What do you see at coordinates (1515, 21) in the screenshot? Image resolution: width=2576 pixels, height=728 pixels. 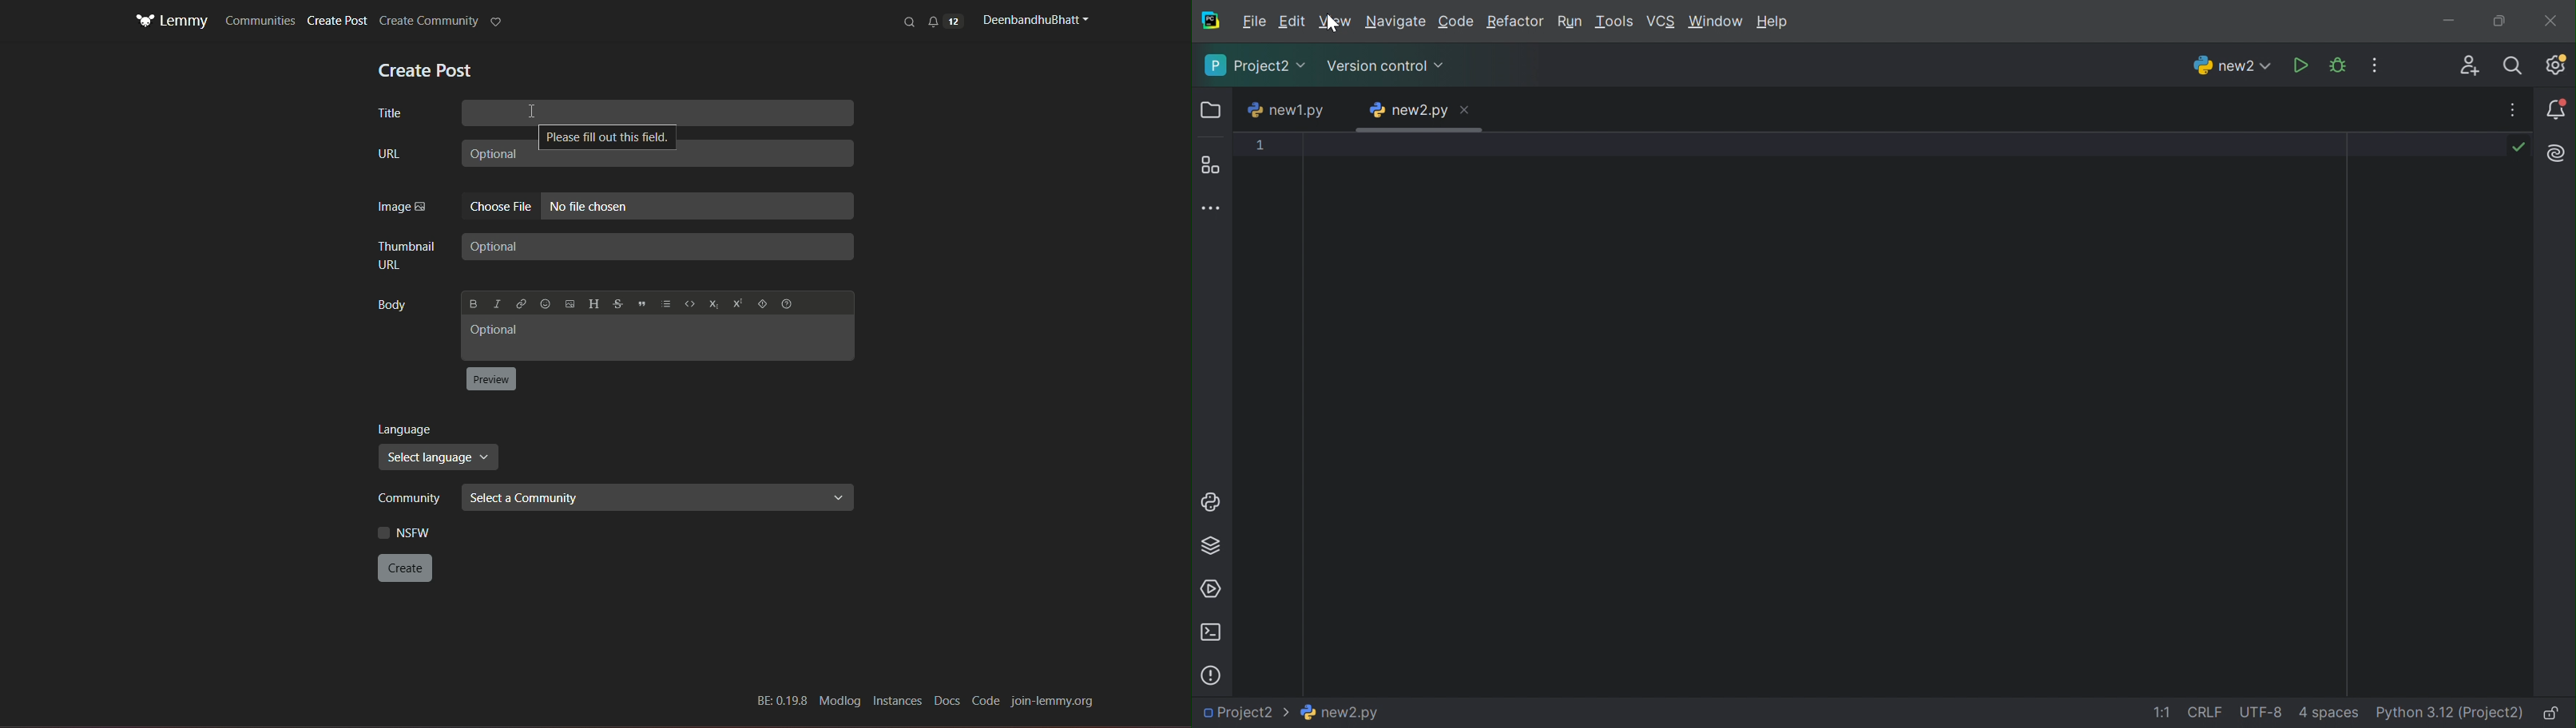 I see `Refactor` at bounding box center [1515, 21].